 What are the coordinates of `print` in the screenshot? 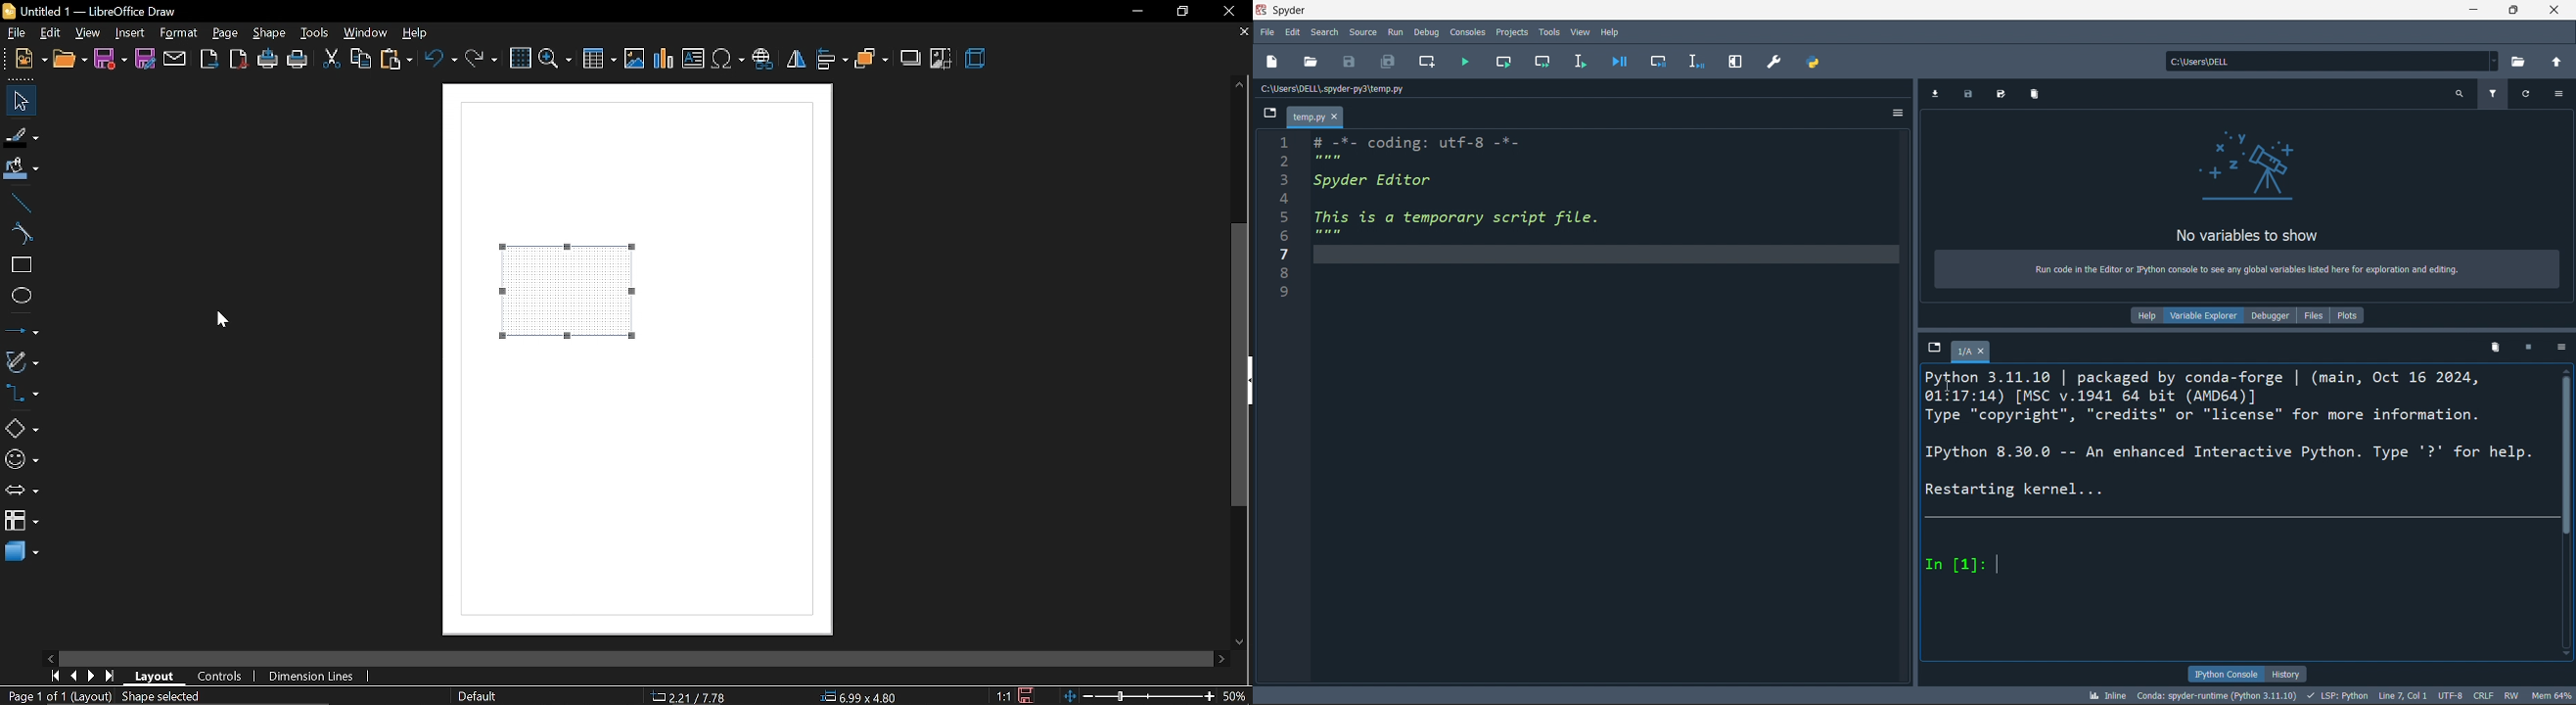 It's located at (299, 62).